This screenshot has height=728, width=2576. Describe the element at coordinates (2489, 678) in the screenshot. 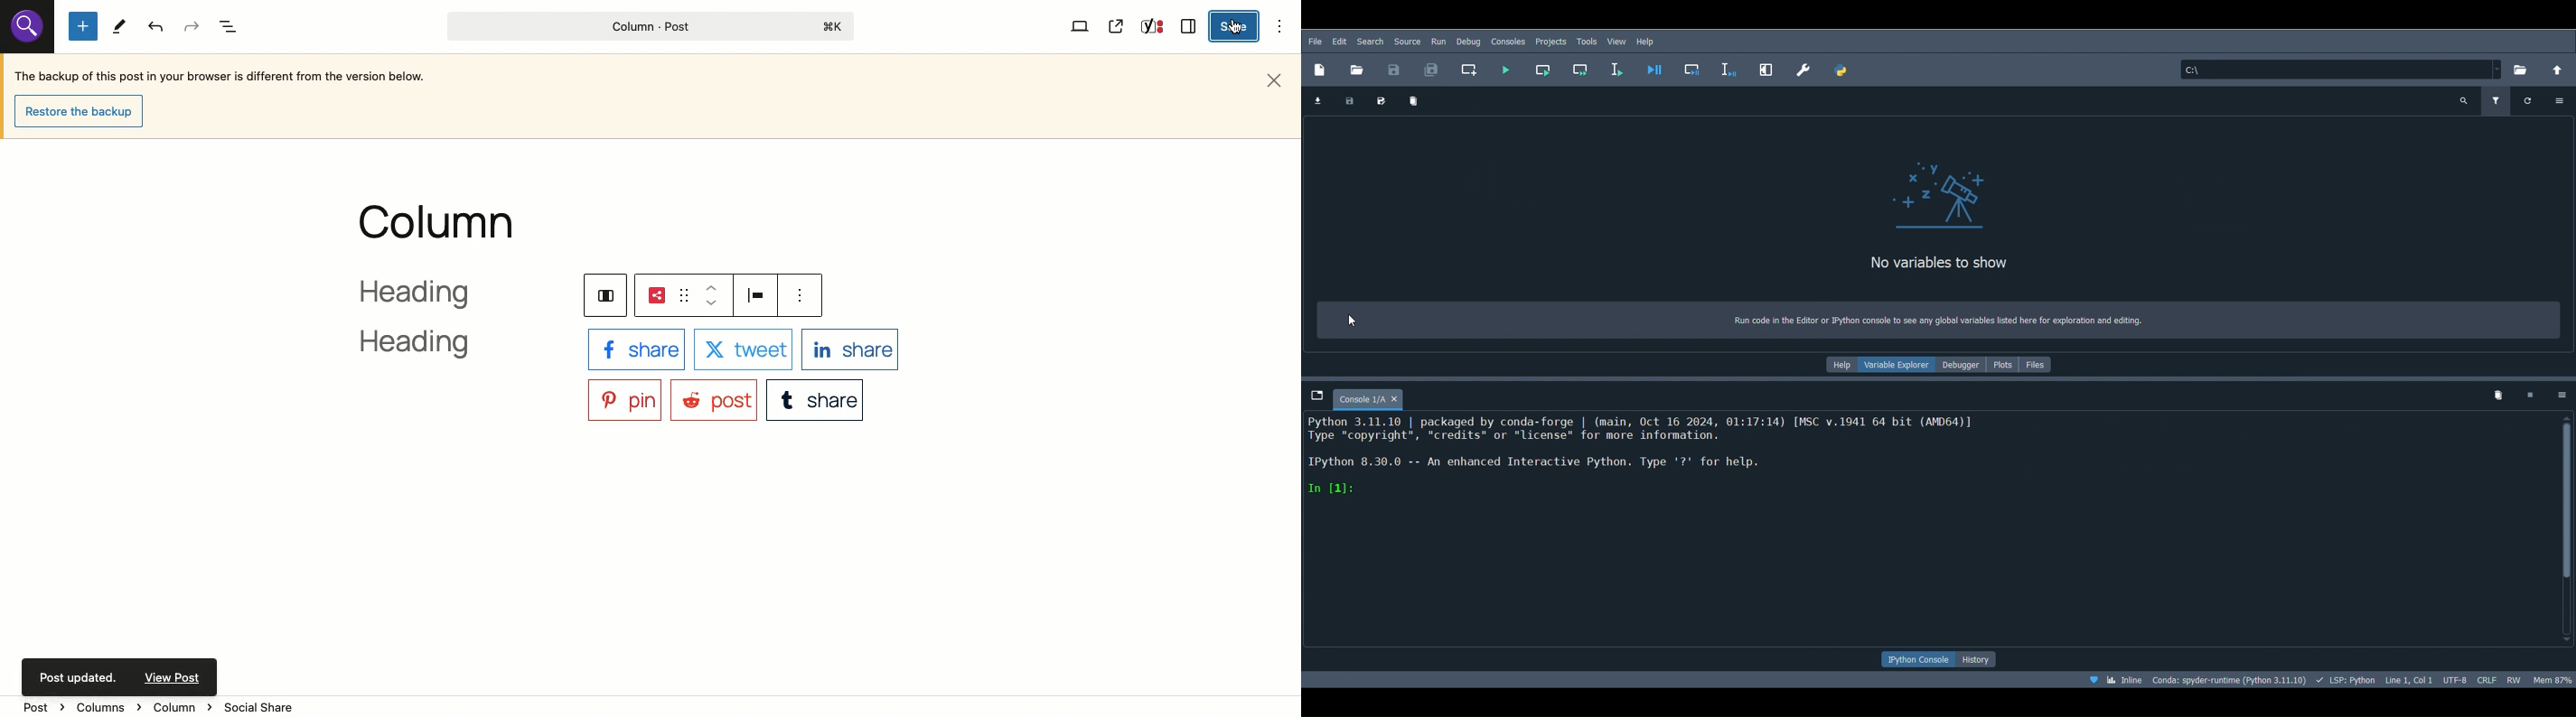

I see `File EOL Status` at that location.